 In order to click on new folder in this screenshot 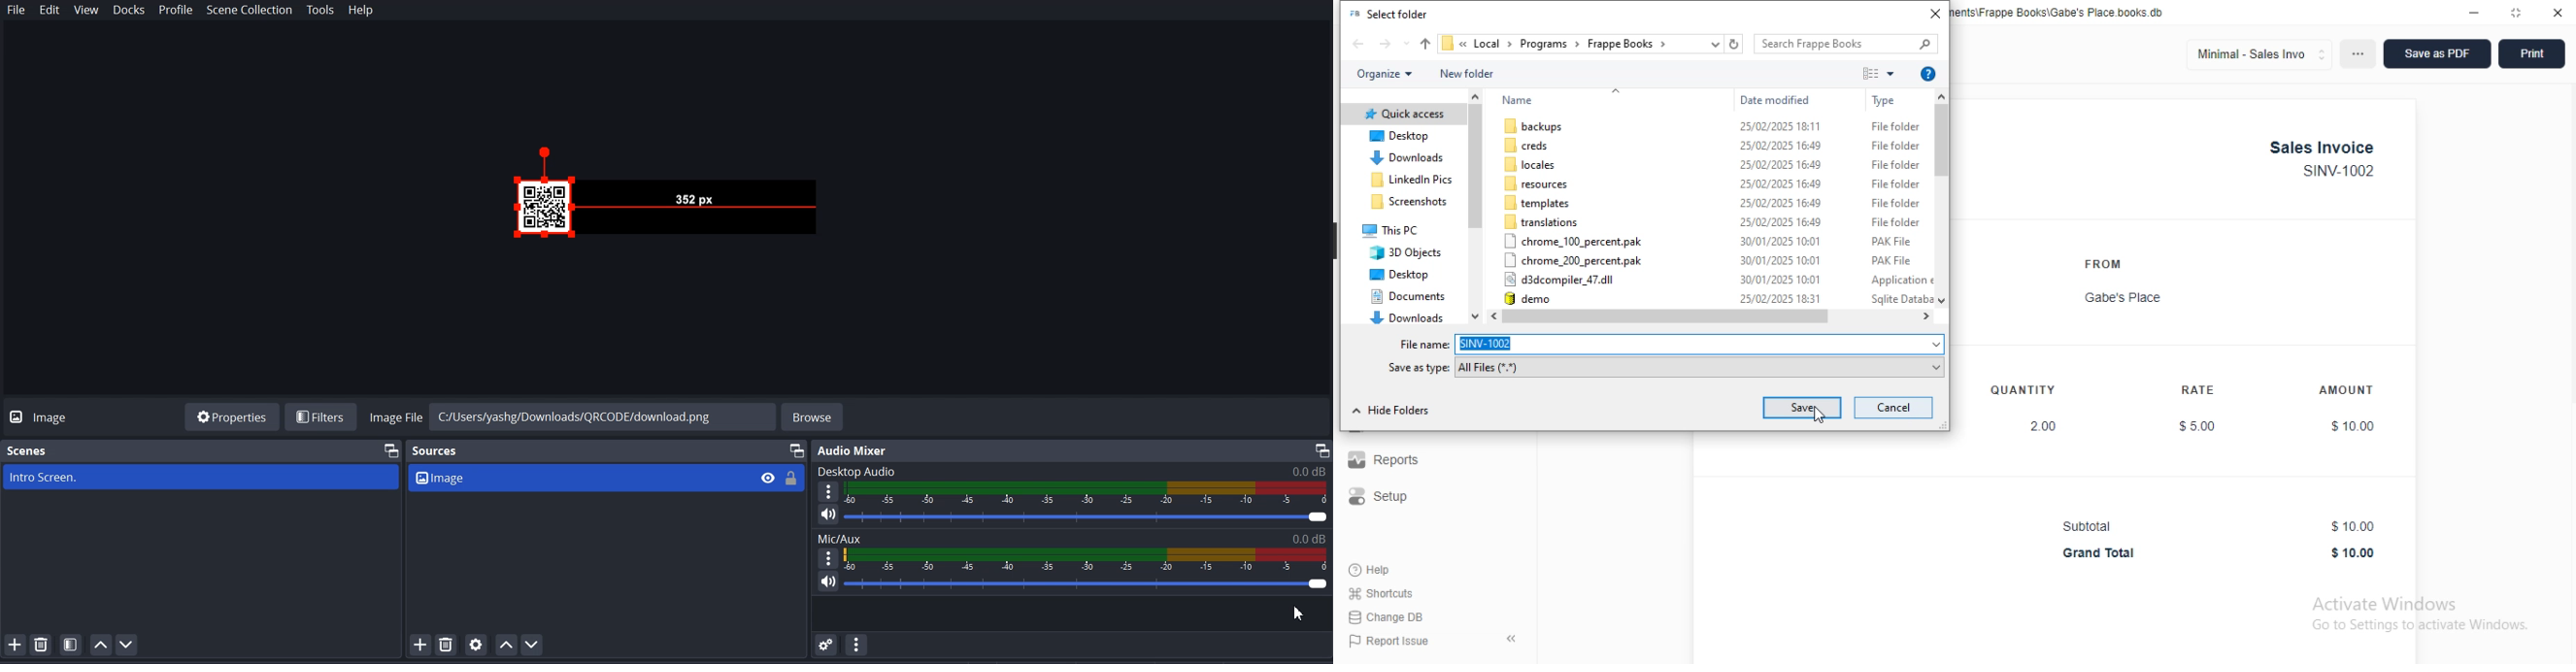, I will do `click(1467, 73)`.